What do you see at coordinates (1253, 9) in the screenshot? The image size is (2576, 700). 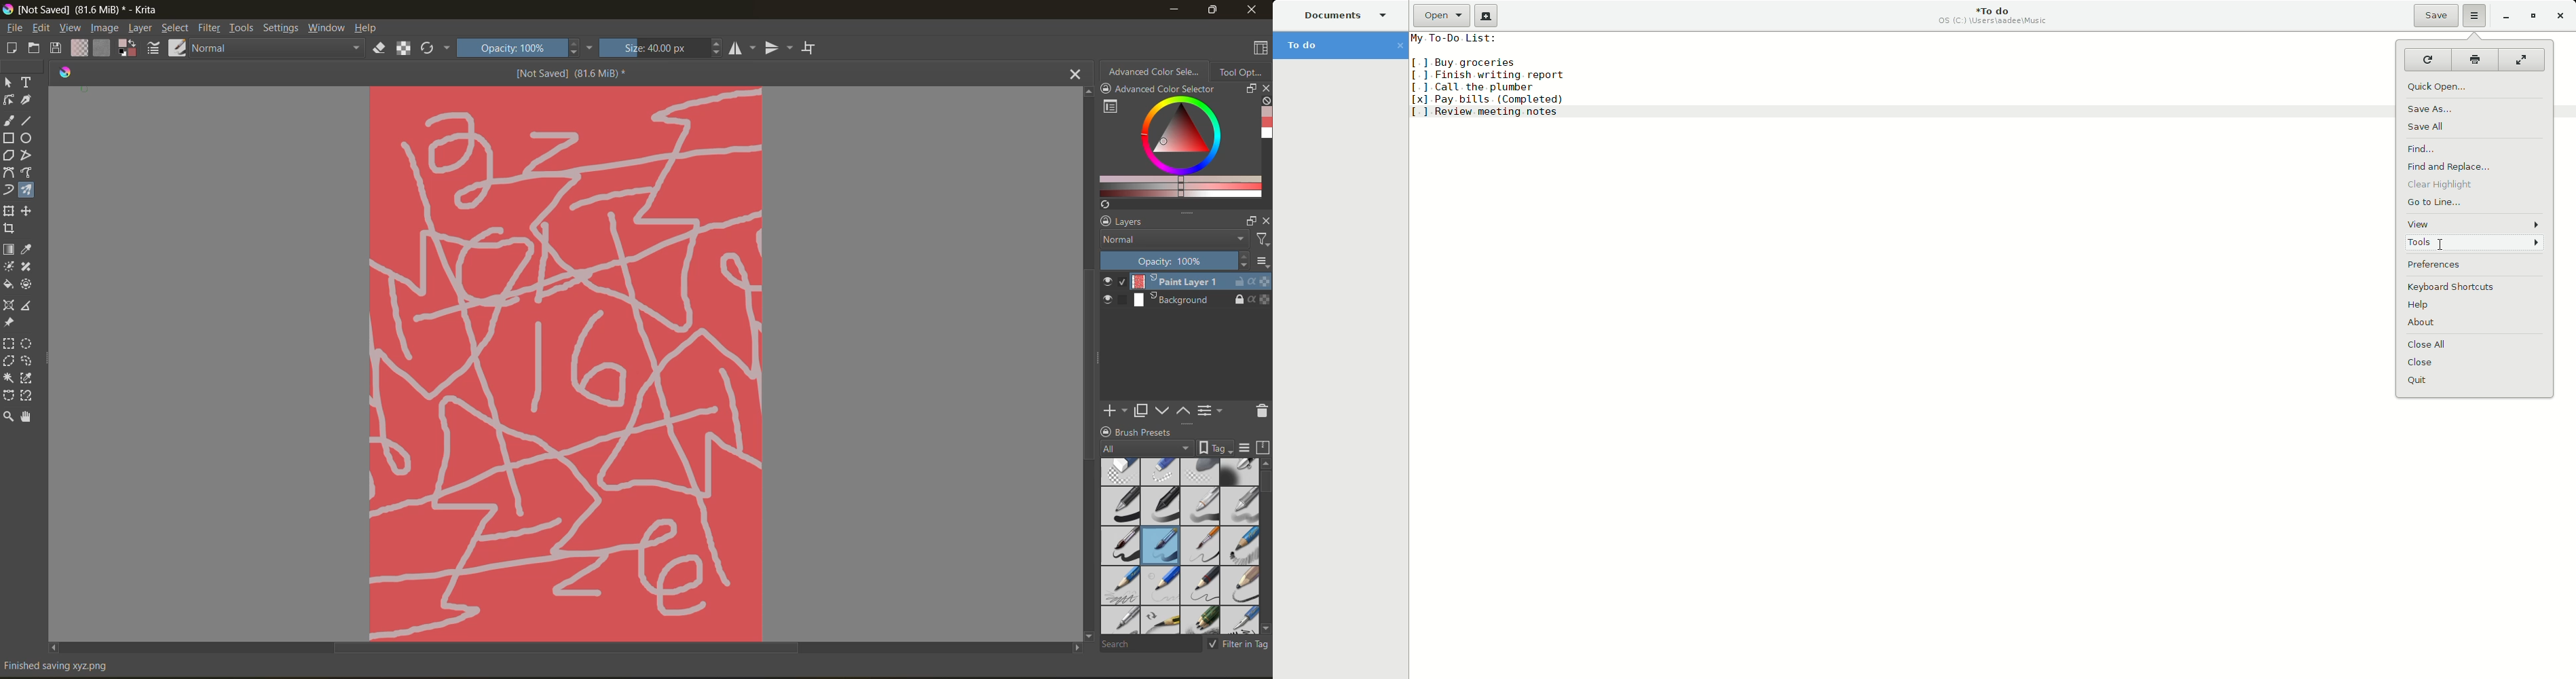 I see `close` at bounding box center [1253, 9].